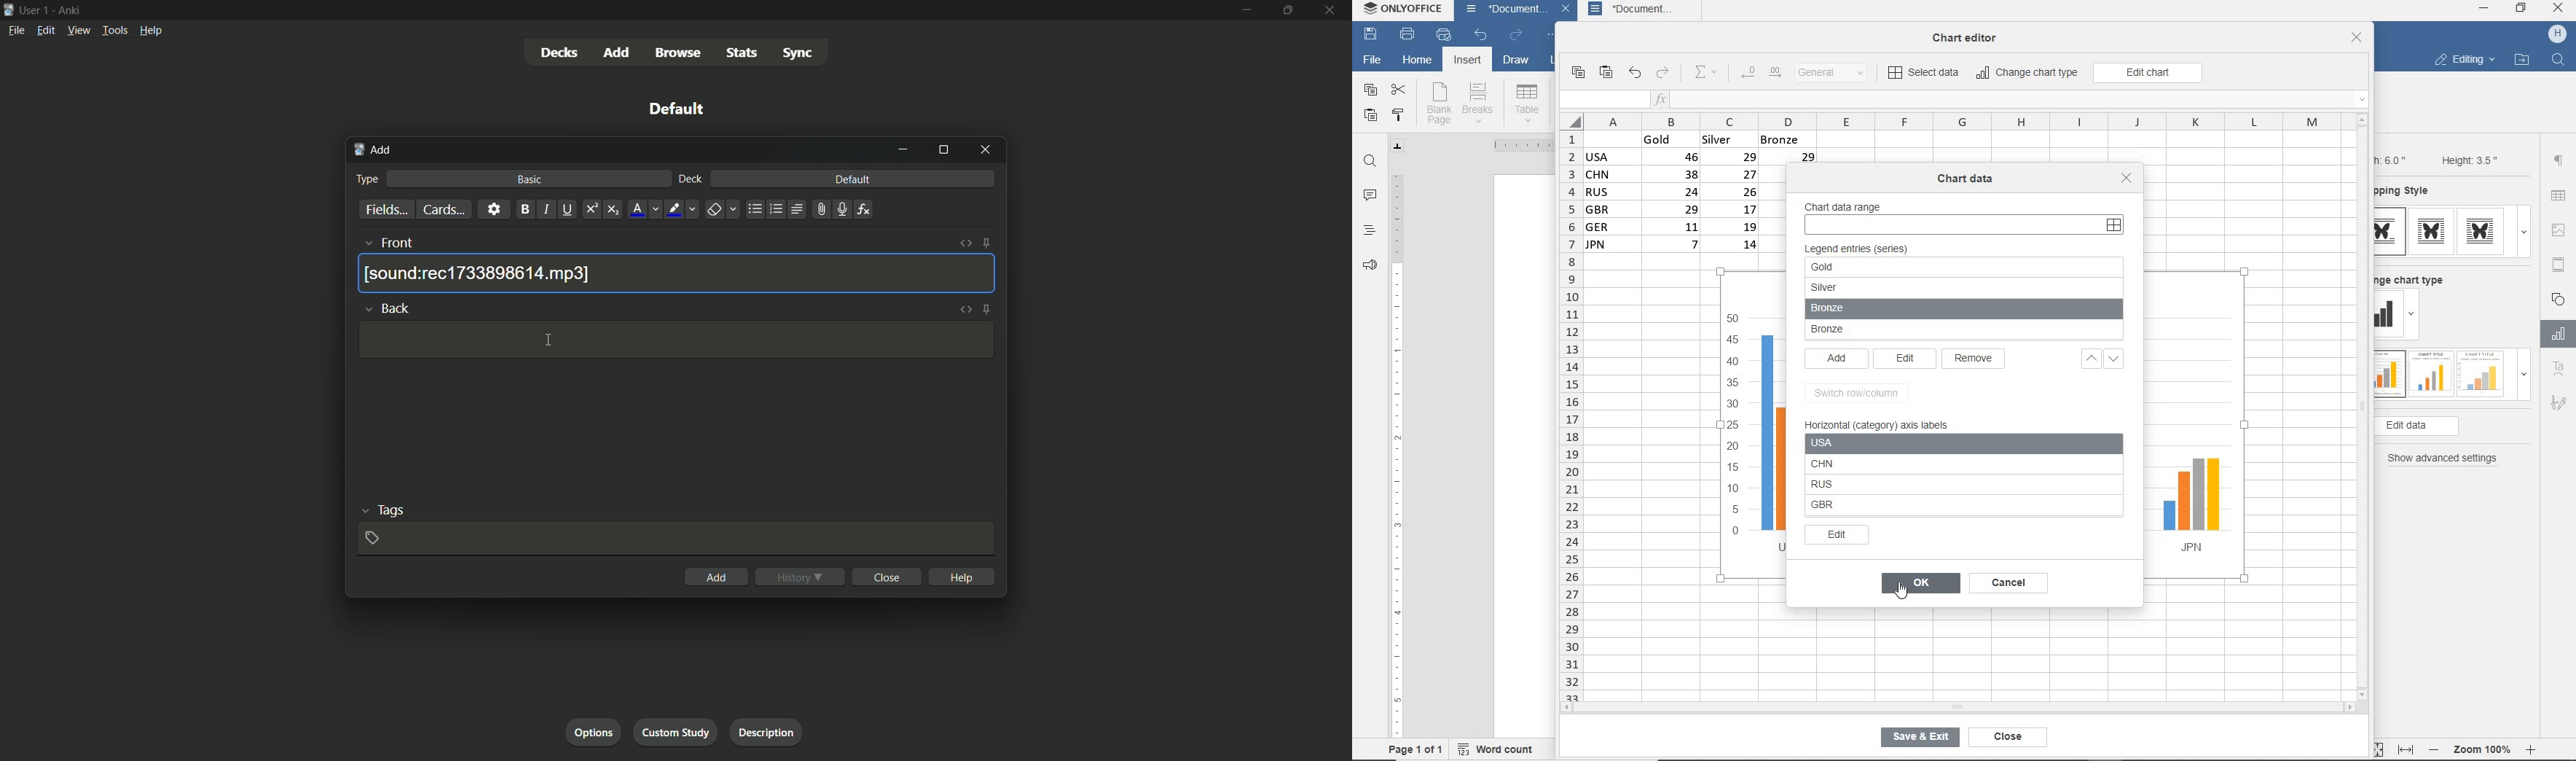 This screenshot has width=2576, height=784. Describe the element at coordinates (1371, 35) in the screenshot. I see `save` at that location.